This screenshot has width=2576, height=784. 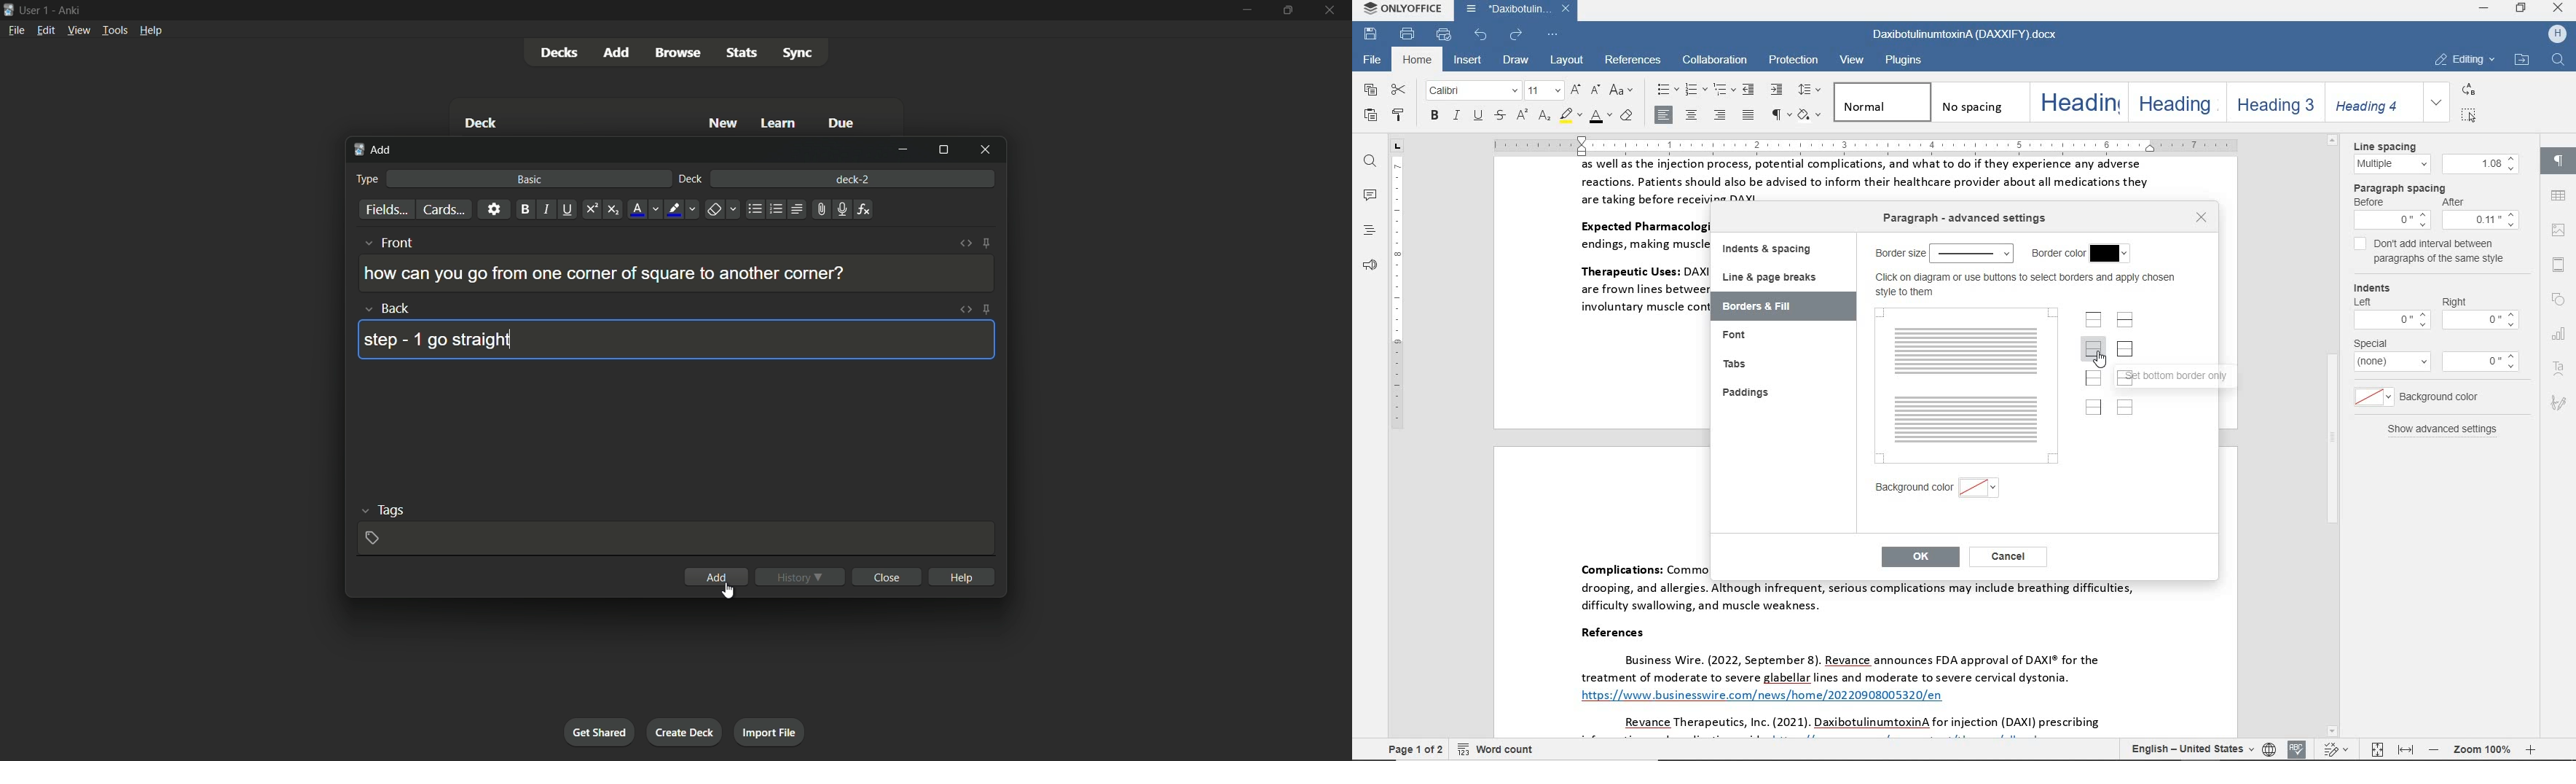 I want to click on unordered list, so click(x=754, y=210).